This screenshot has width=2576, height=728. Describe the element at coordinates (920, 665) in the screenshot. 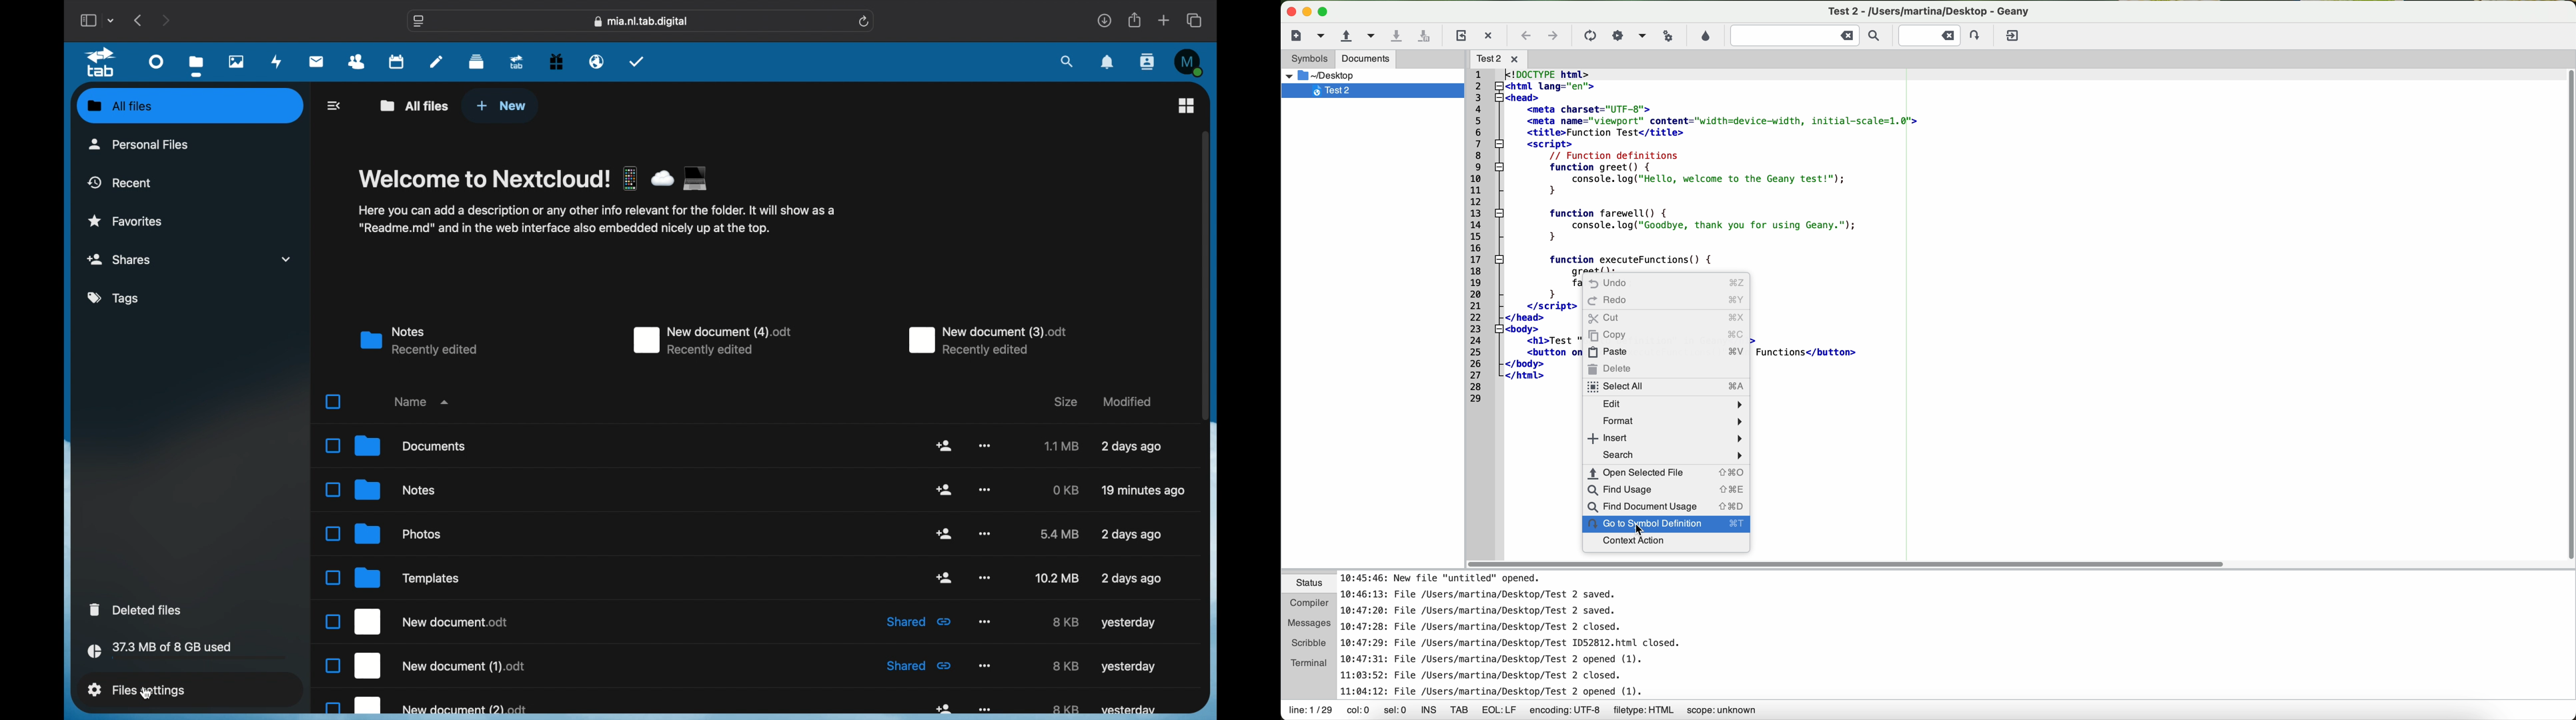

I see `shared` at that location.